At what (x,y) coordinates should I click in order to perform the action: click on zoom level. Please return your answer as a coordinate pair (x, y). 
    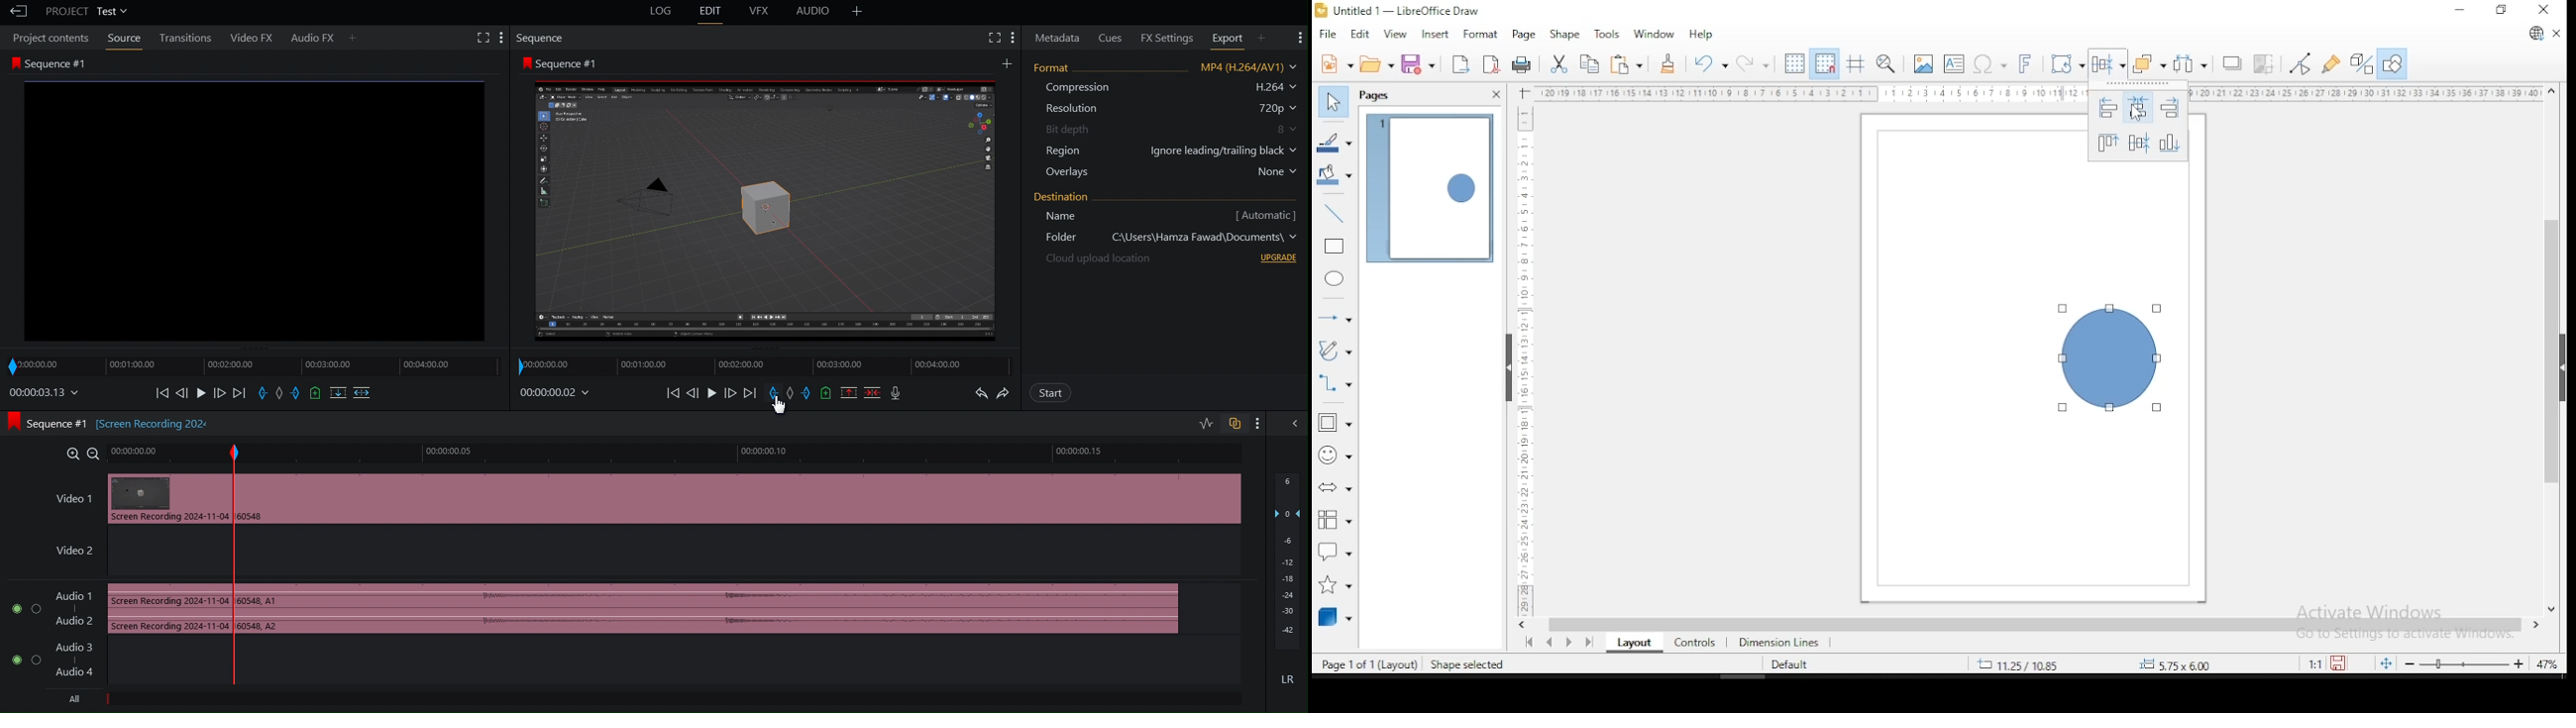
    Looking at the image, I should click on (2547, 666).